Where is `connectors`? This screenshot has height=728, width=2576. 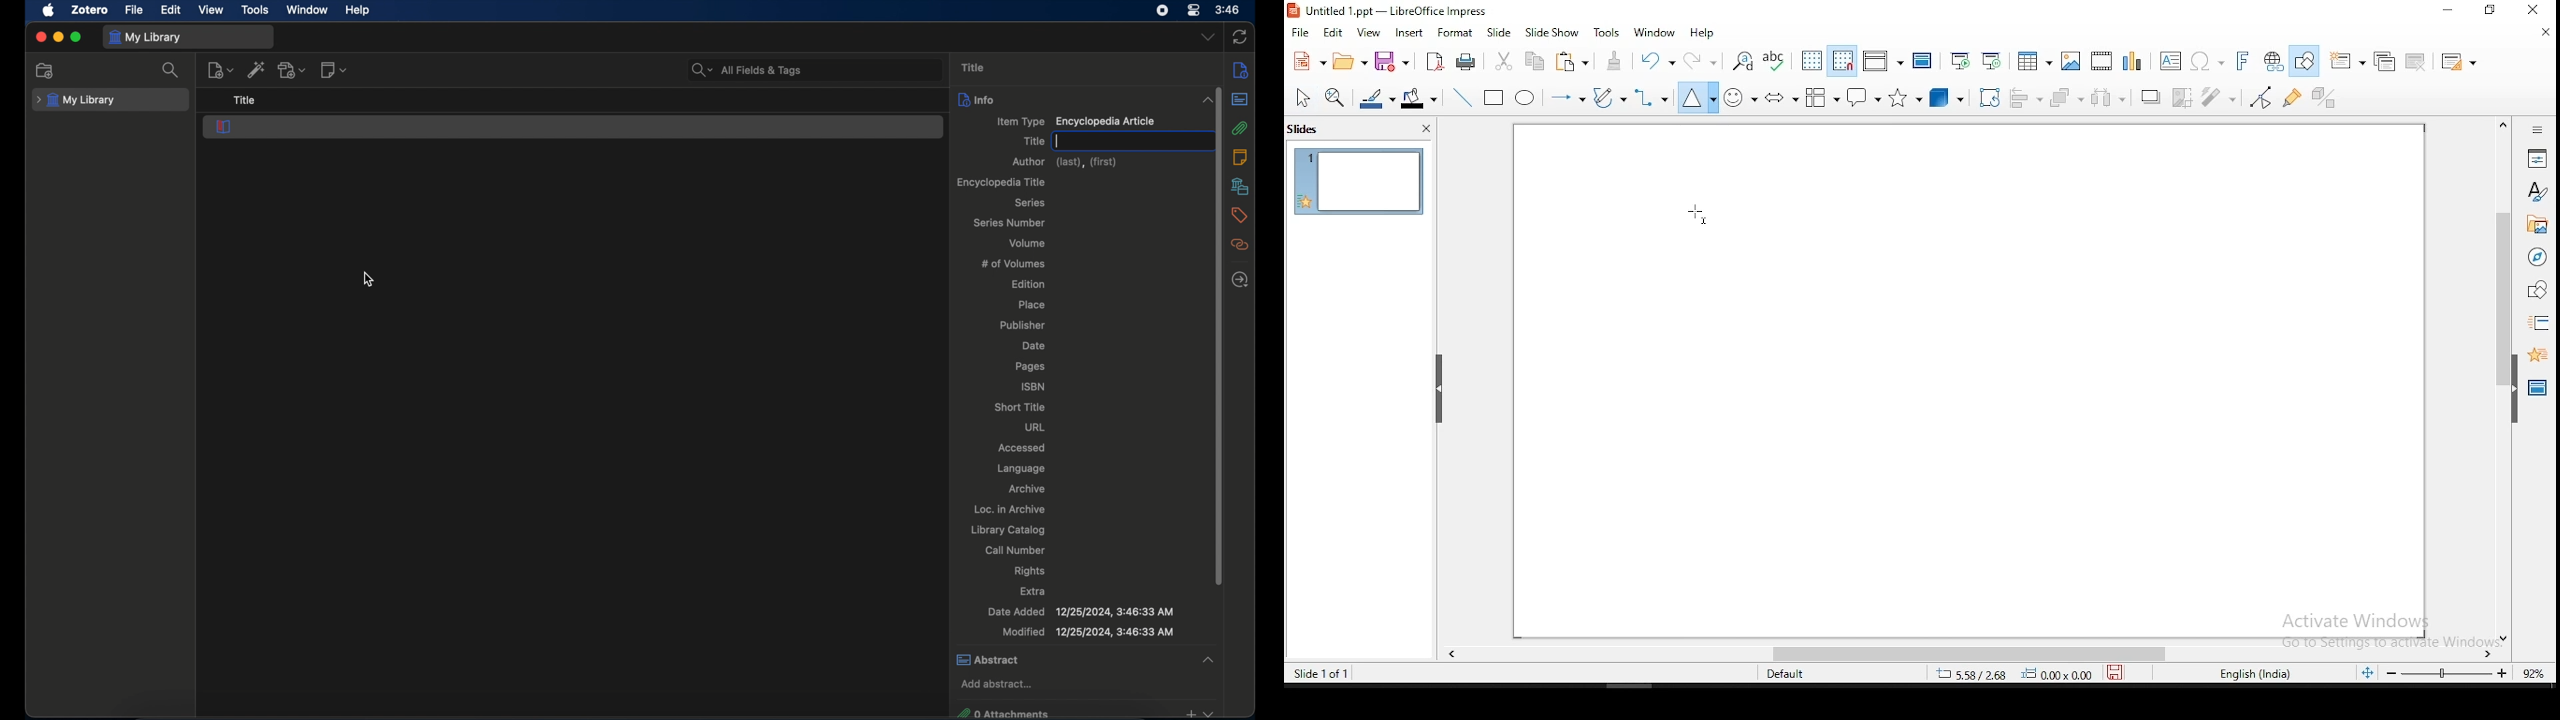
connectors is located at coordinates (1651, 98).